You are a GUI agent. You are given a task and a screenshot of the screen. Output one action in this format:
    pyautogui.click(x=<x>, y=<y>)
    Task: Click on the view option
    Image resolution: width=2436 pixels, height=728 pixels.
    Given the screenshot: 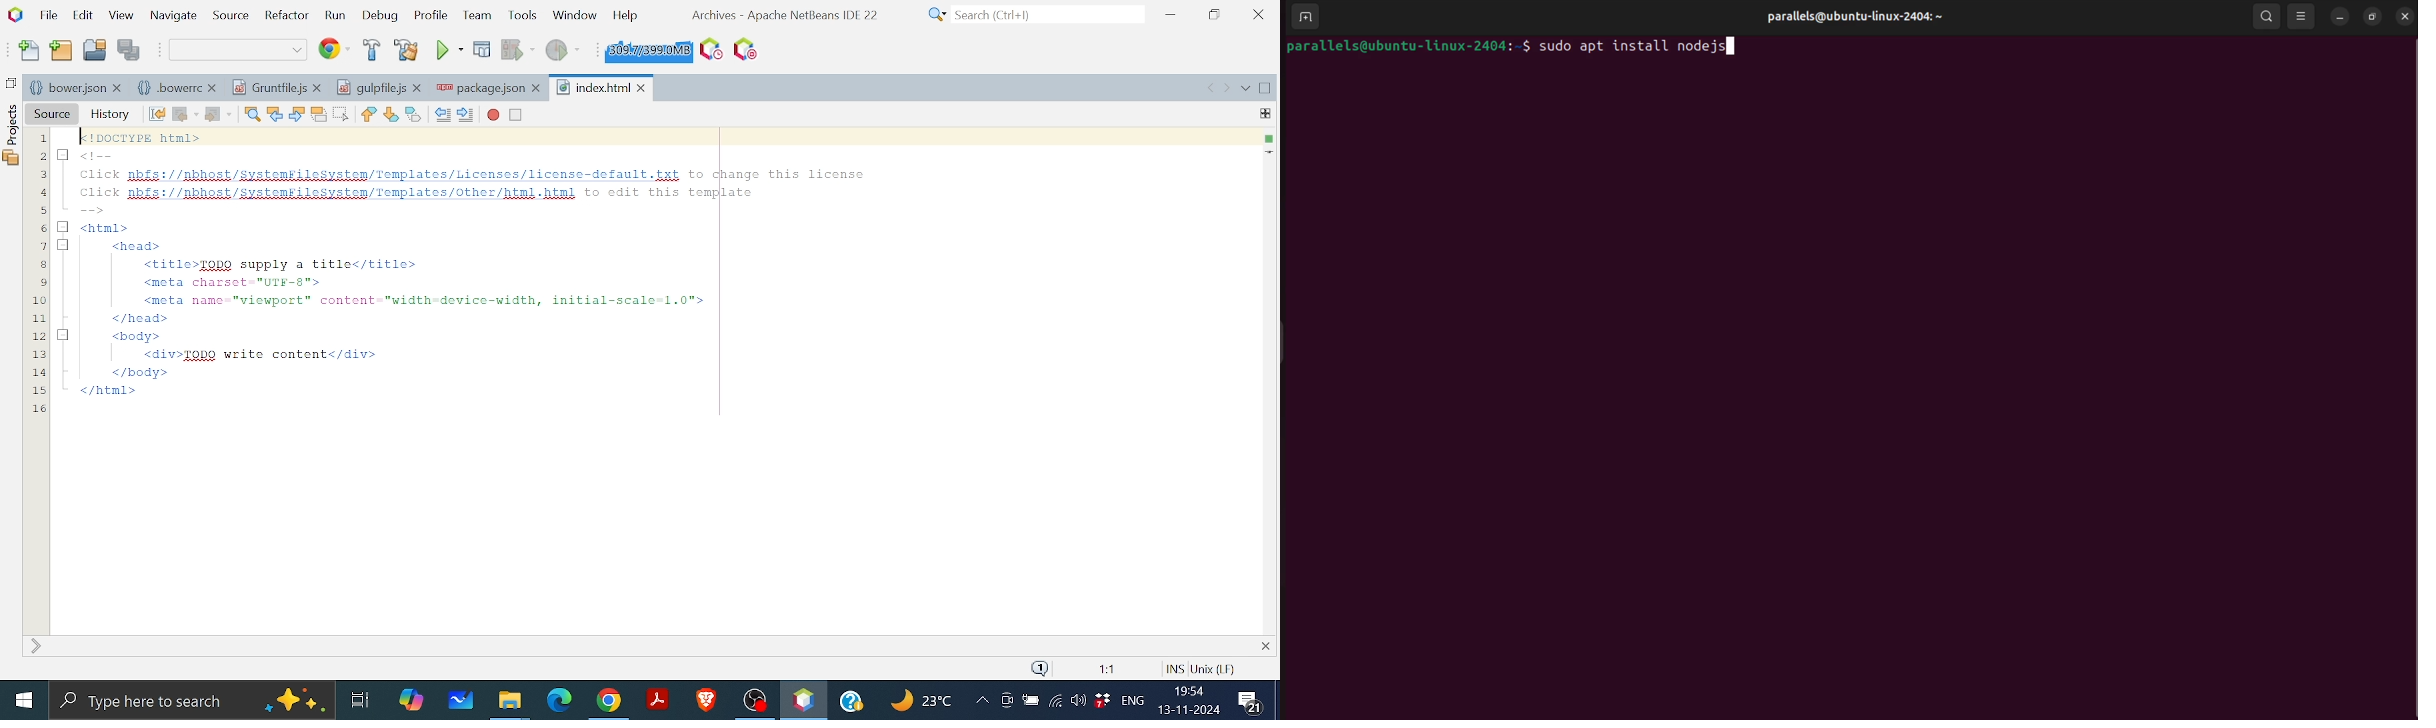 What is the action you would take?
    pyautogui.click(x=2304, y=15)
    